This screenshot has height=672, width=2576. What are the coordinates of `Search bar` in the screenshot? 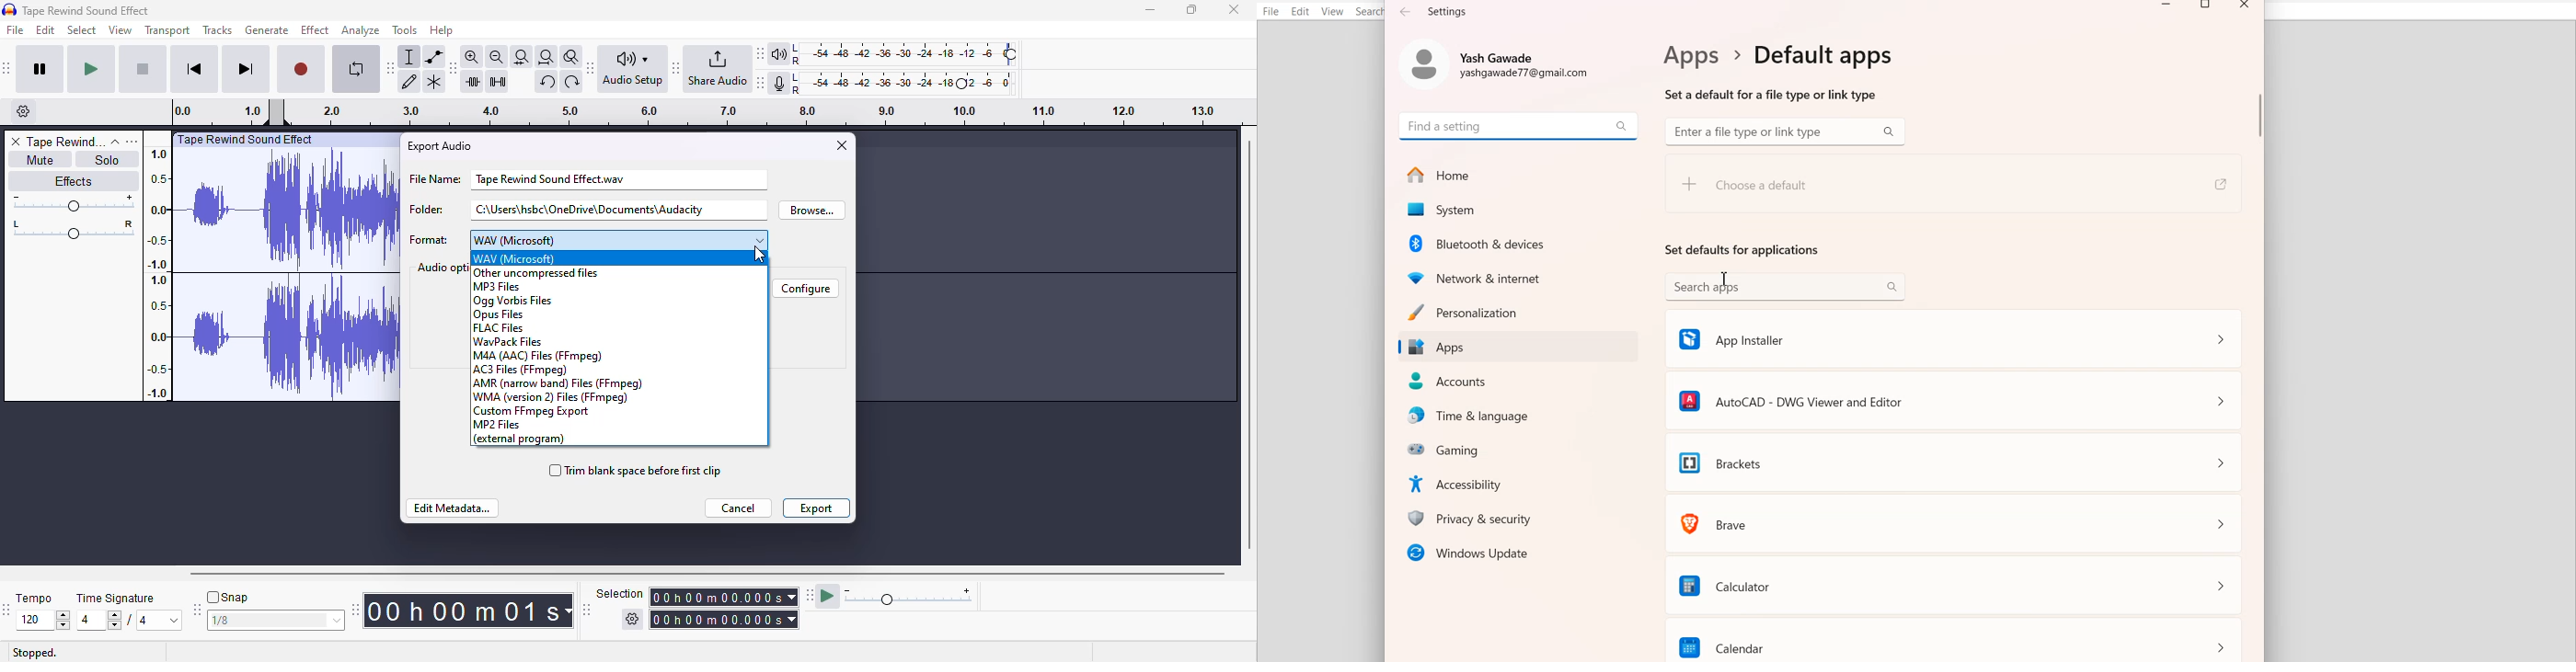 It's located at (1784, 132).